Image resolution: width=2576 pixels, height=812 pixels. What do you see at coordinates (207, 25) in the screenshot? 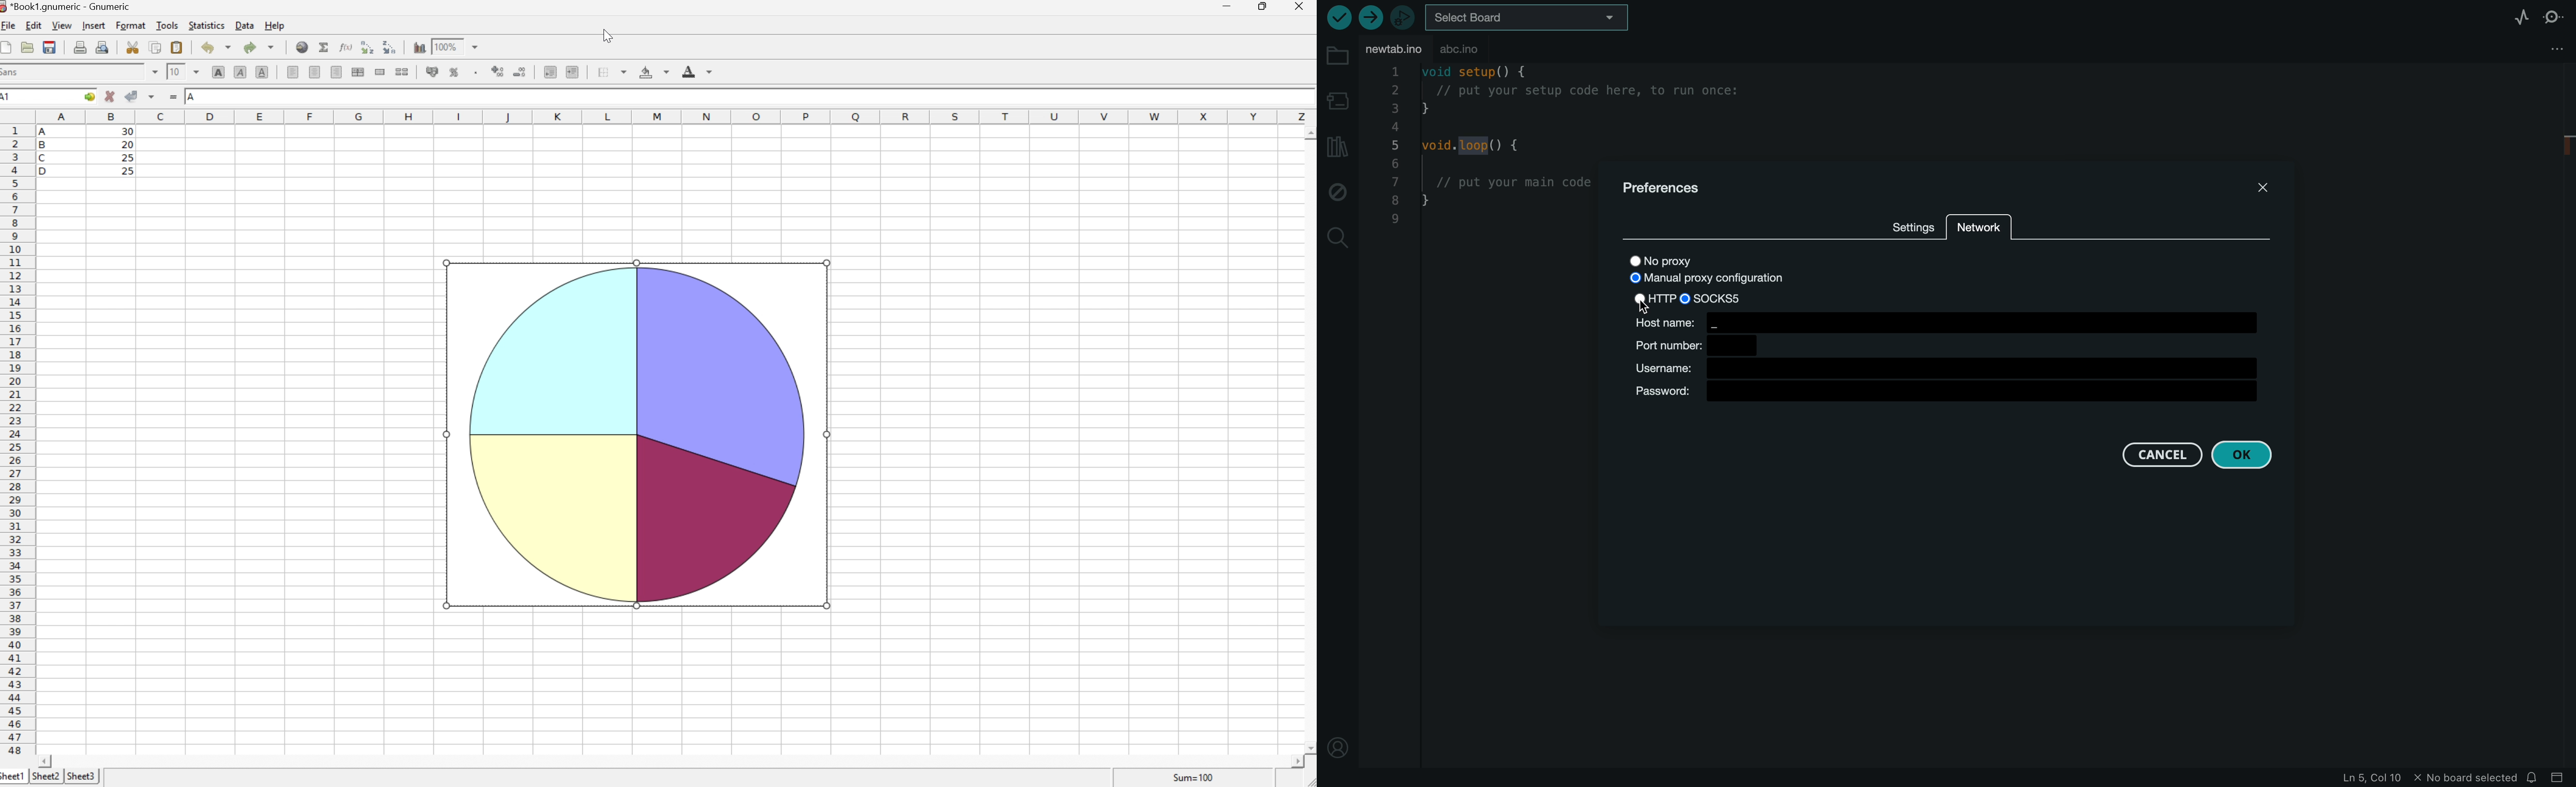
I see `Statistics` at bounding box center [207, 25].